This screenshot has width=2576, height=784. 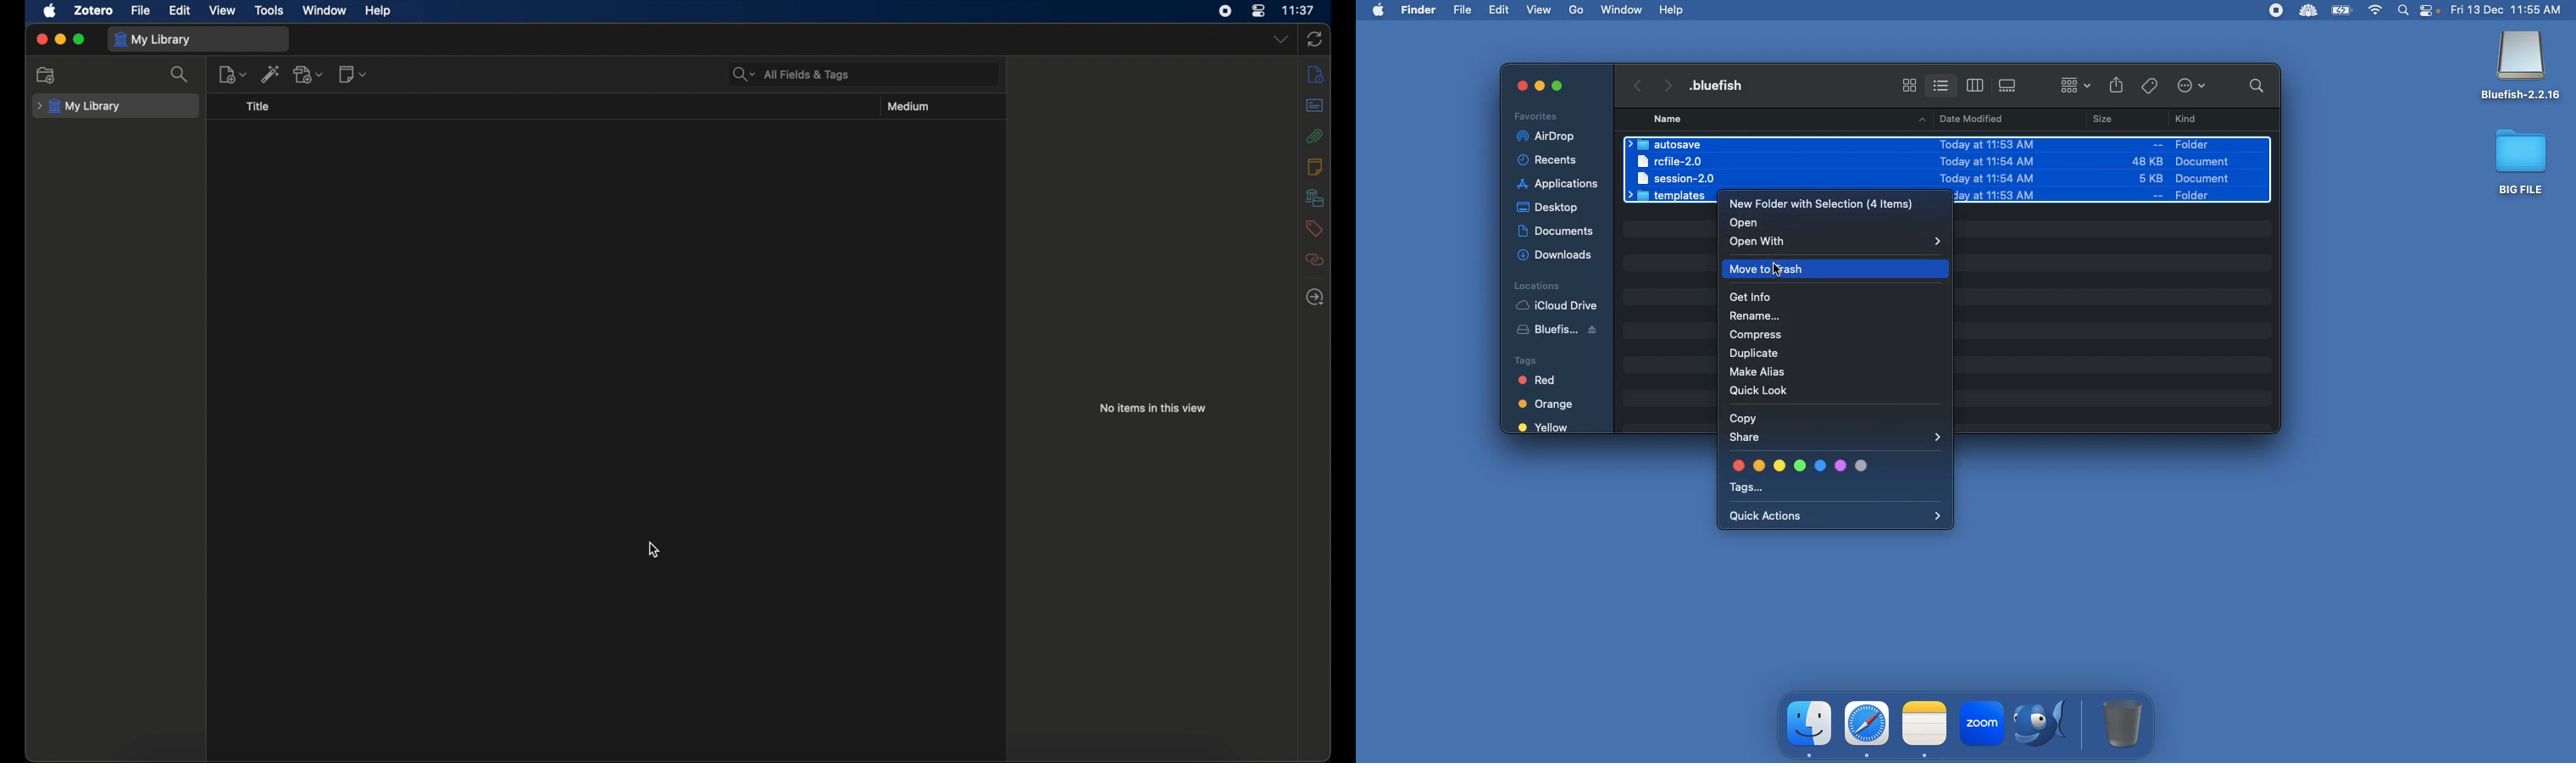 I want to click on Quick look, so click(x=1764, y=391).